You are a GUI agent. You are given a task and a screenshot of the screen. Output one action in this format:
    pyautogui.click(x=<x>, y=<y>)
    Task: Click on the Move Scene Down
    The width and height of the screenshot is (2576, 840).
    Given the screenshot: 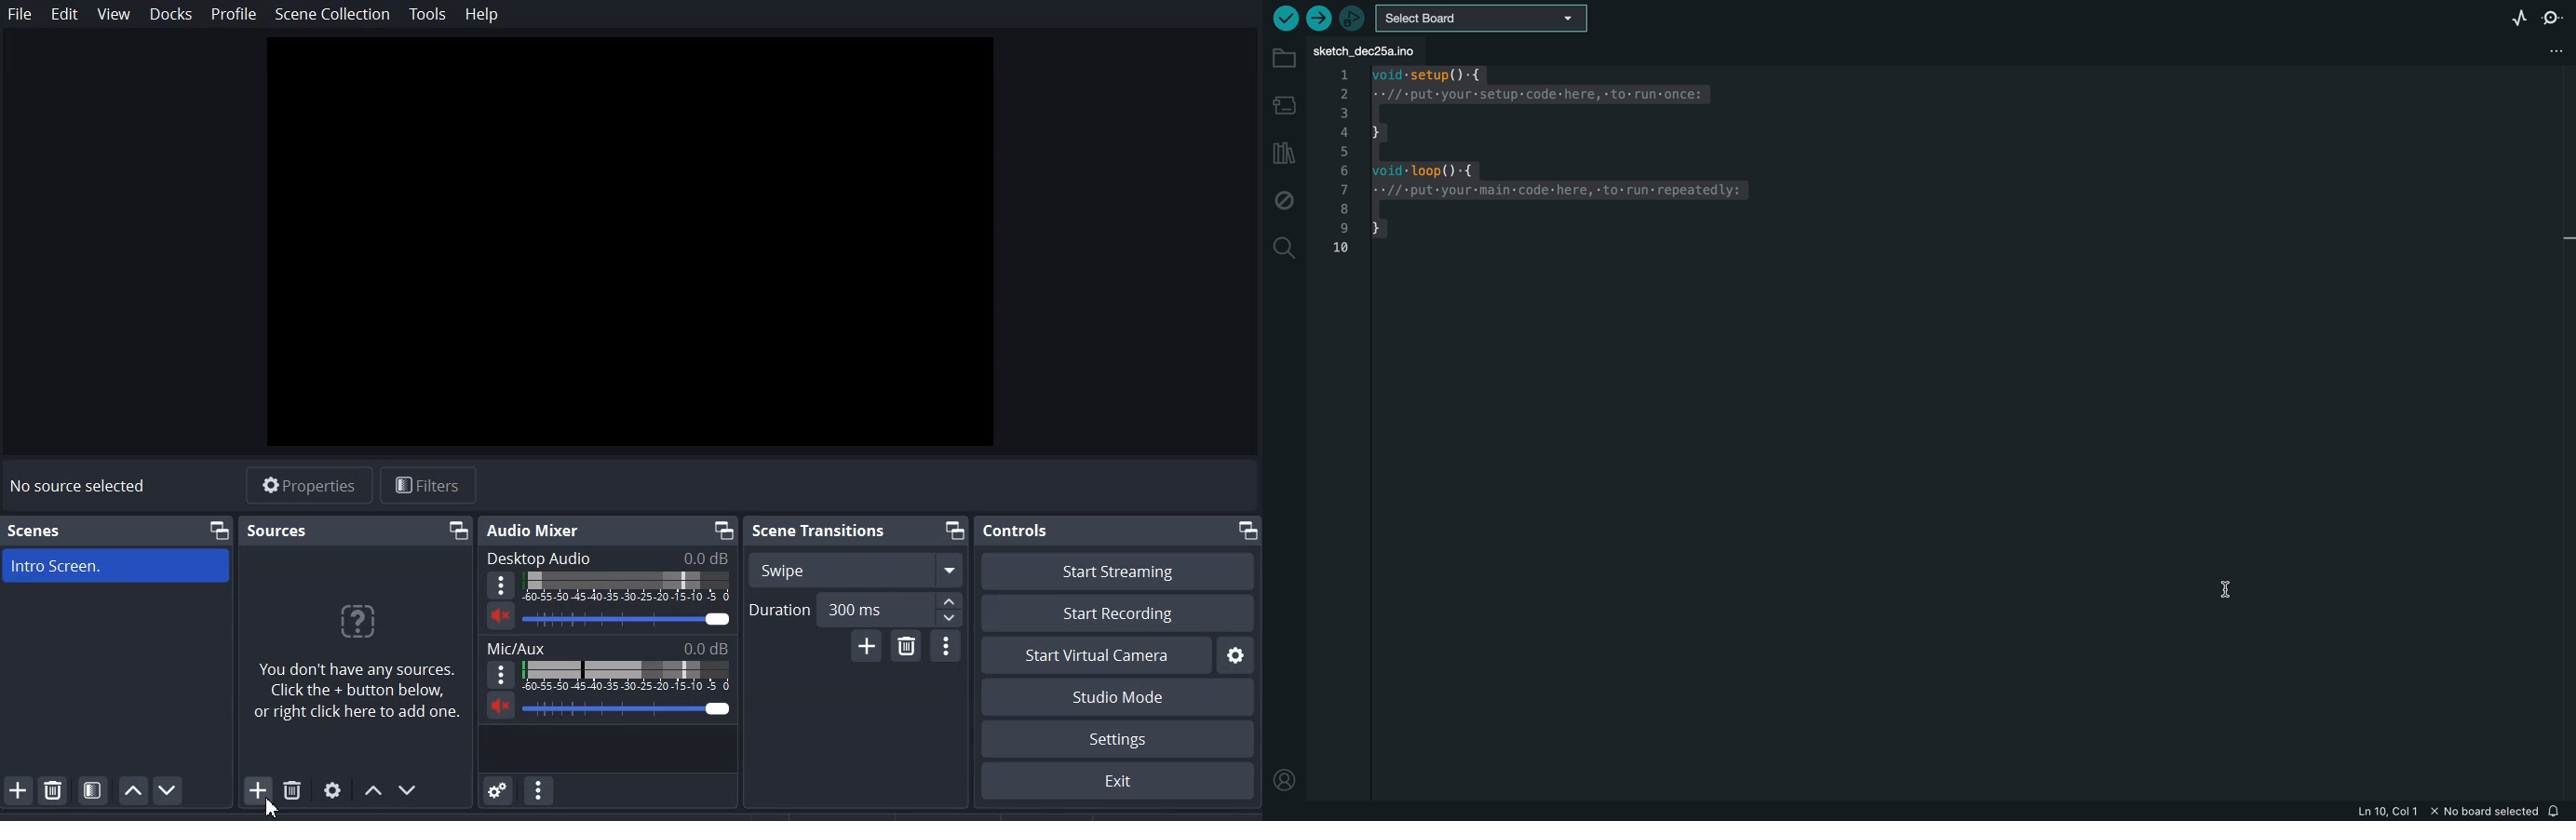 What is the action you would take?
    pyautogui.click(x=169, y=789)
    